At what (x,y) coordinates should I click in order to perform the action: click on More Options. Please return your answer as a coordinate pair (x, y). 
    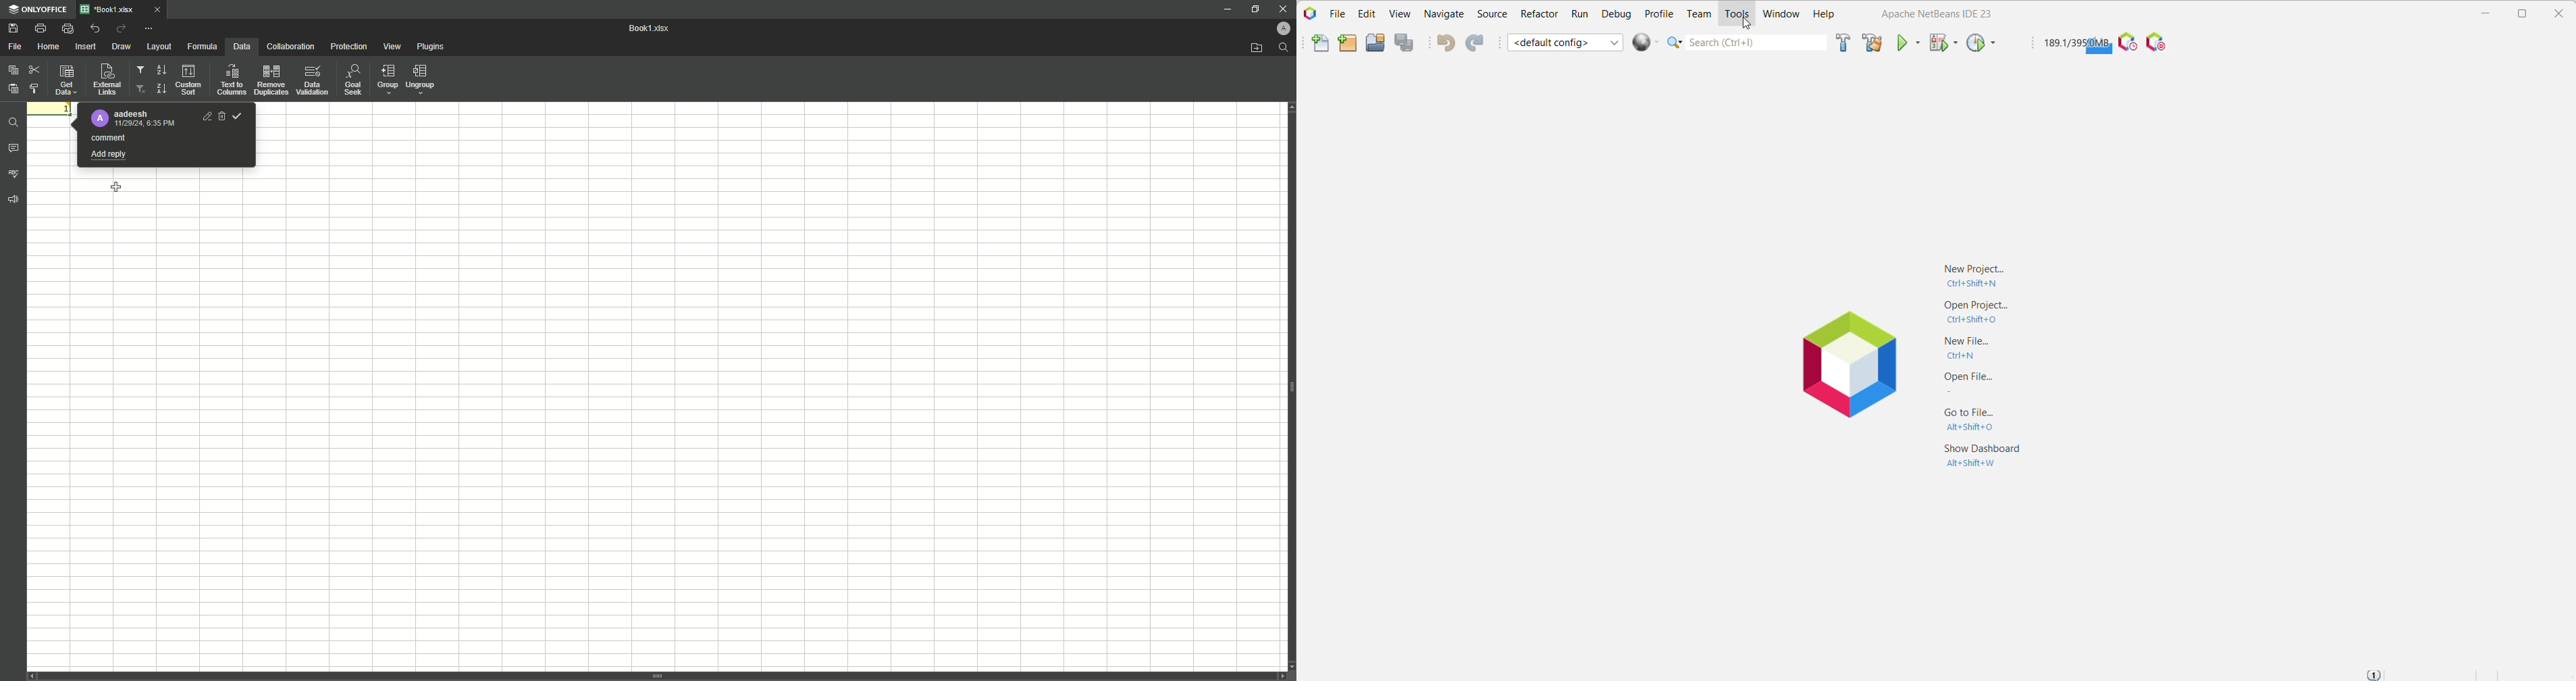
    Looking at the image, I should click on (151, 28).